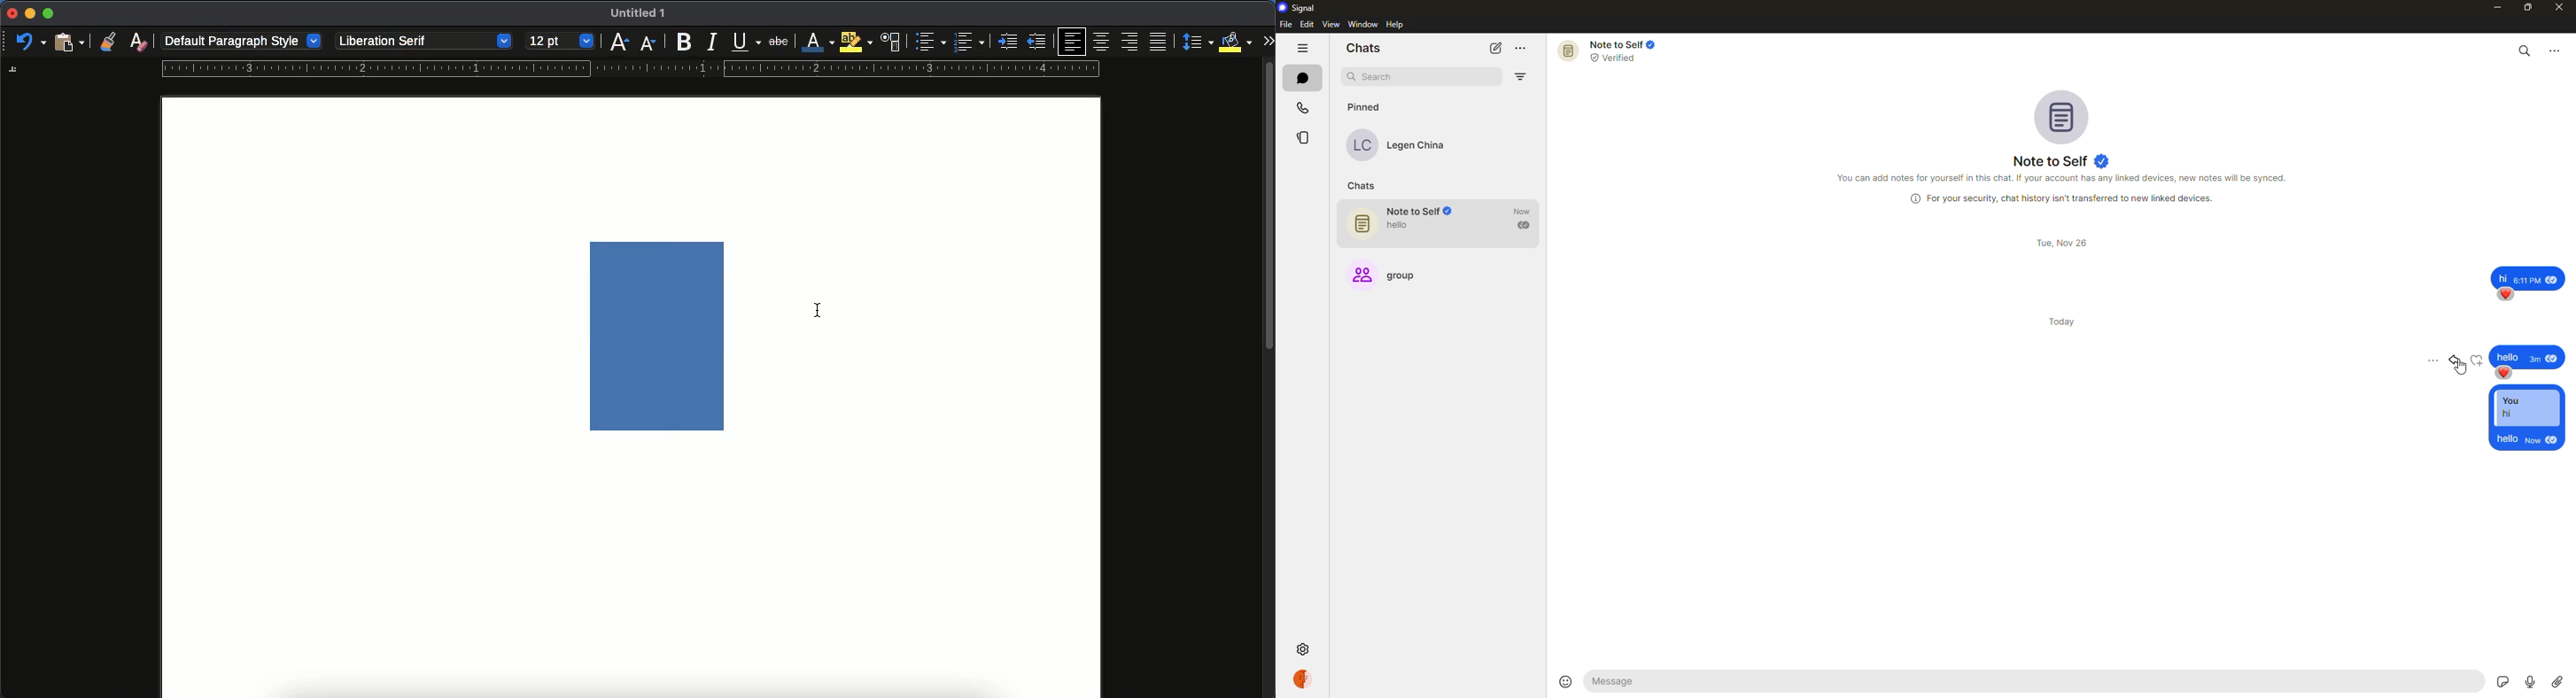 The height and width of the screenshot is (700, 2576). I want to click on pinned, so click(1364, 108).